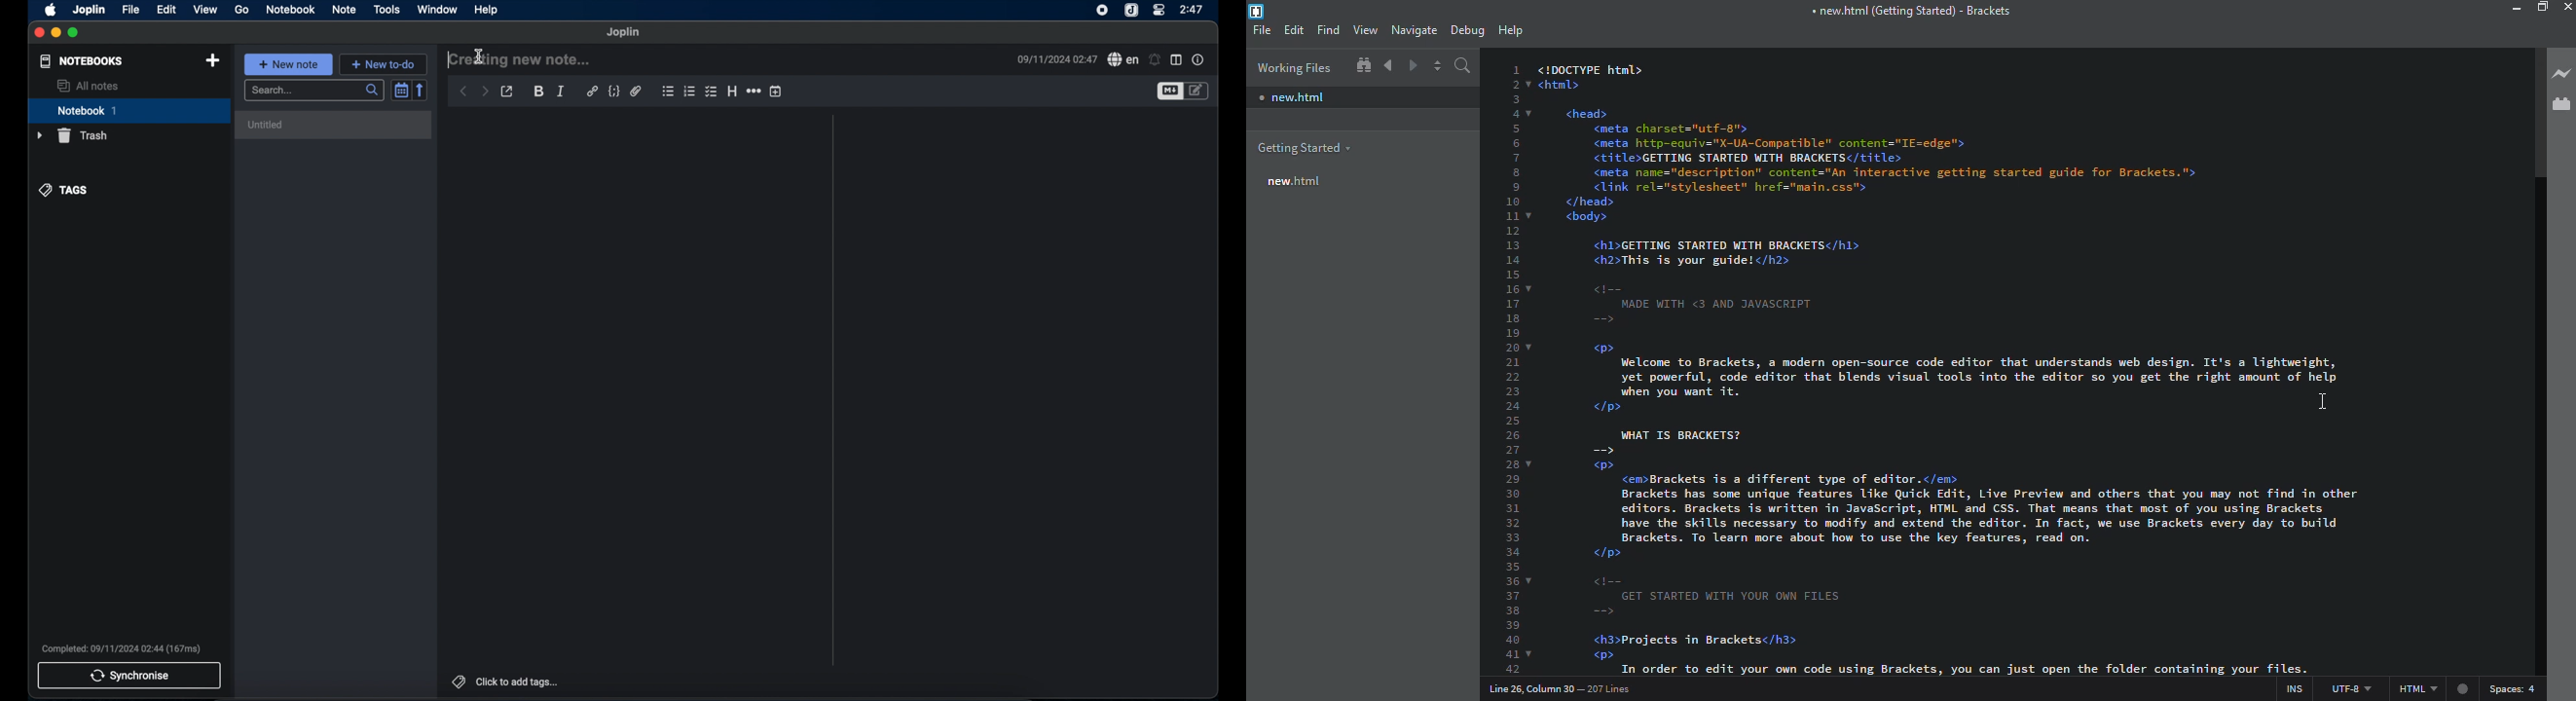 This screenshot has width=2576, height=728. Describe the element at coordinates (486, 10) in the screenshot. I see `help` at that location.